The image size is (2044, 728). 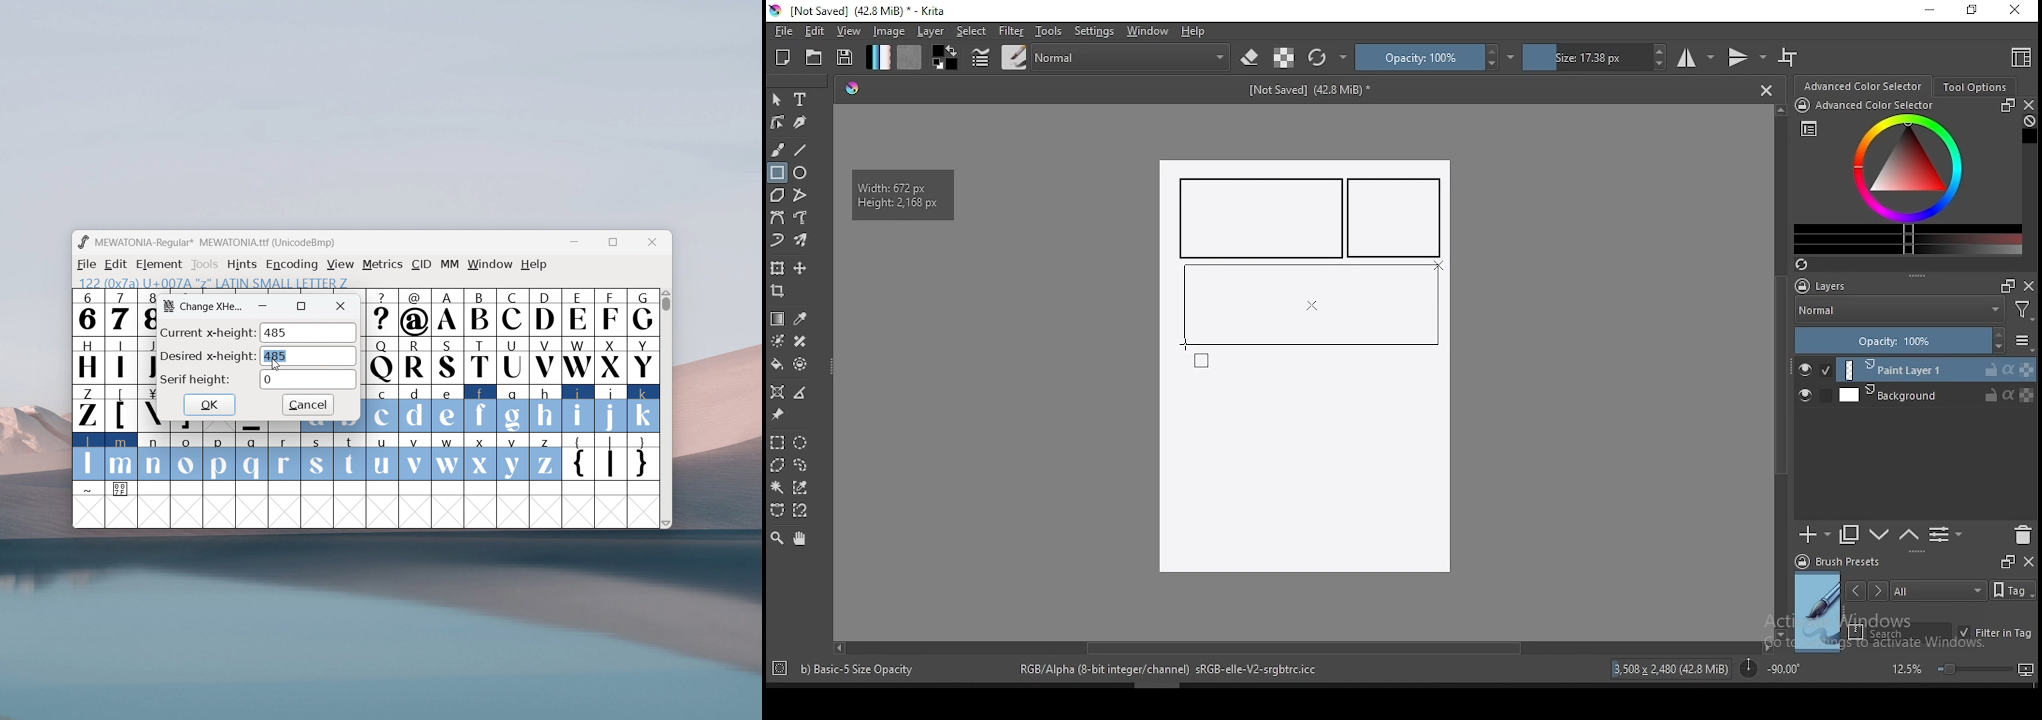 What do you see at coordinates (778, 489) in the screenshot?
I see `contiguous selection tool` at bounding box center [778, 489].